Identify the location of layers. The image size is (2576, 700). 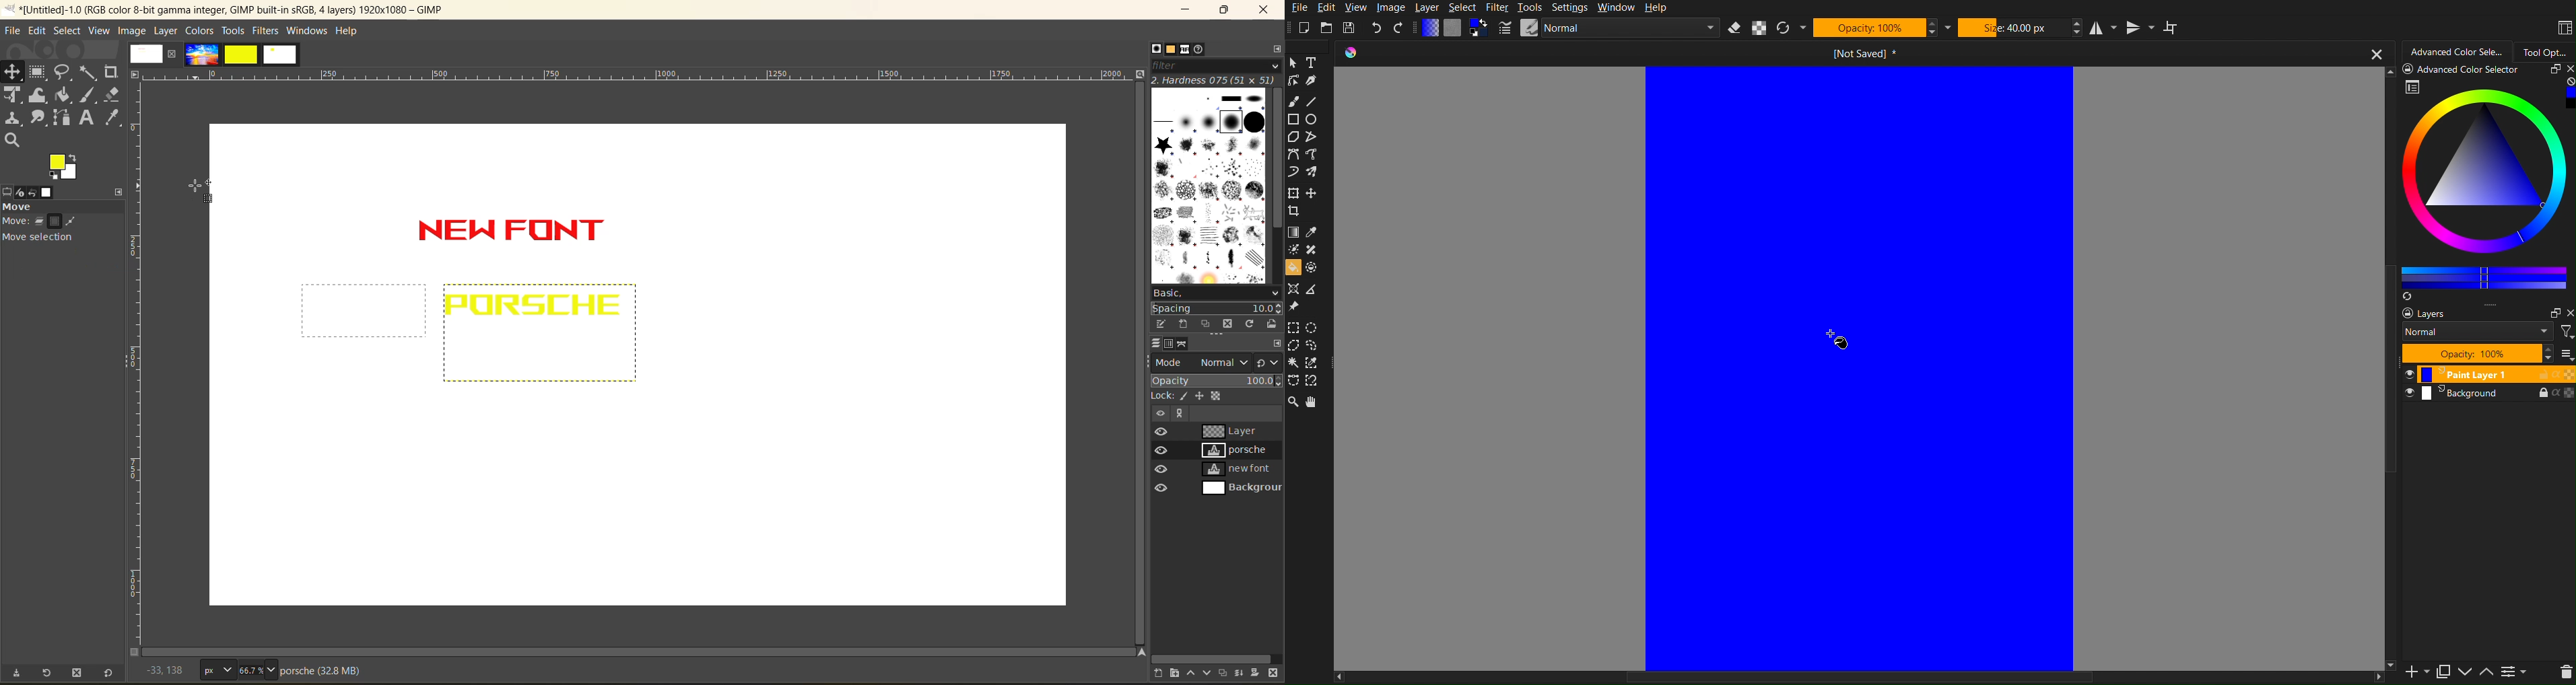
(2418, 313).